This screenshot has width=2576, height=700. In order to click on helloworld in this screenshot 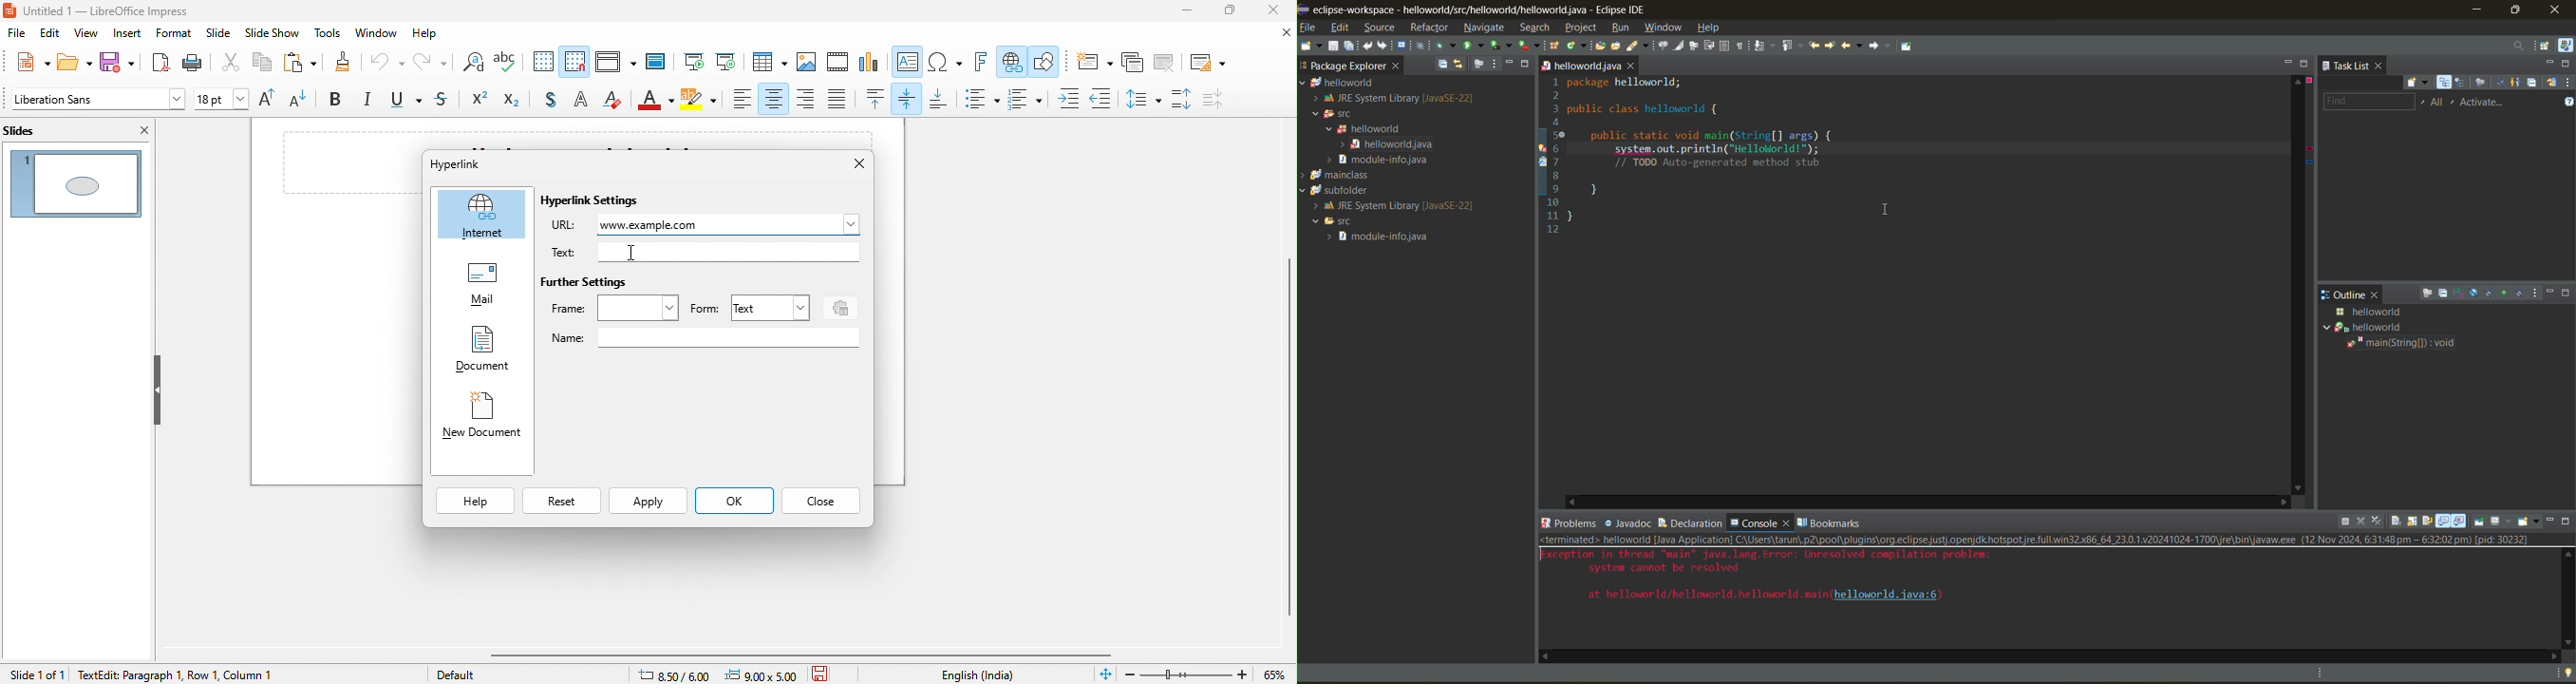, I will do `click(1382, 127)`.